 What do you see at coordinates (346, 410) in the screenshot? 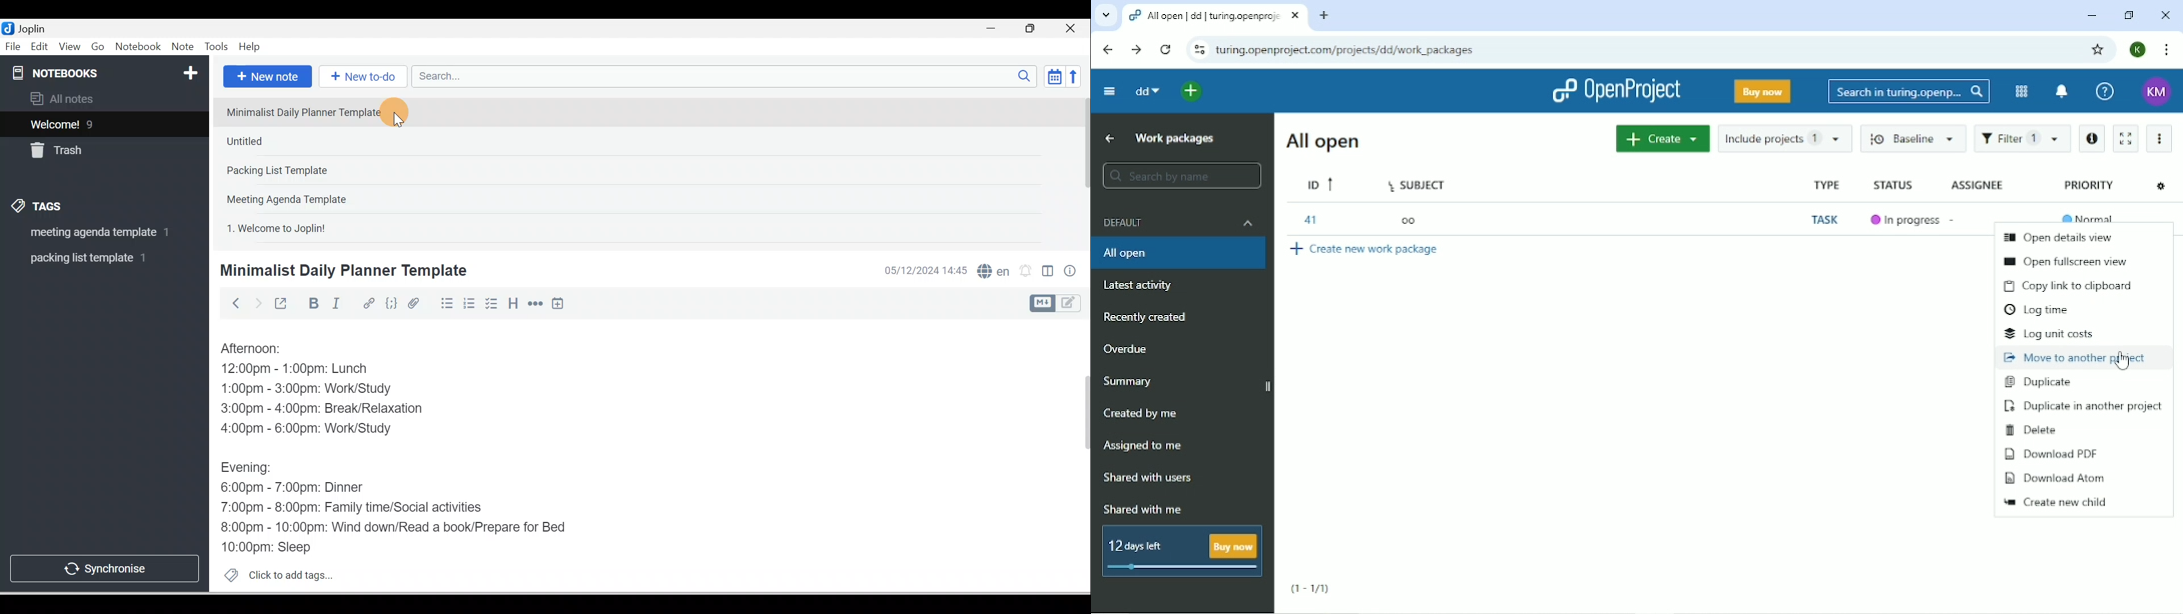
I see `3:00pm - 4:00pm: Break/Relaxation` at bounding box center [346, 410].